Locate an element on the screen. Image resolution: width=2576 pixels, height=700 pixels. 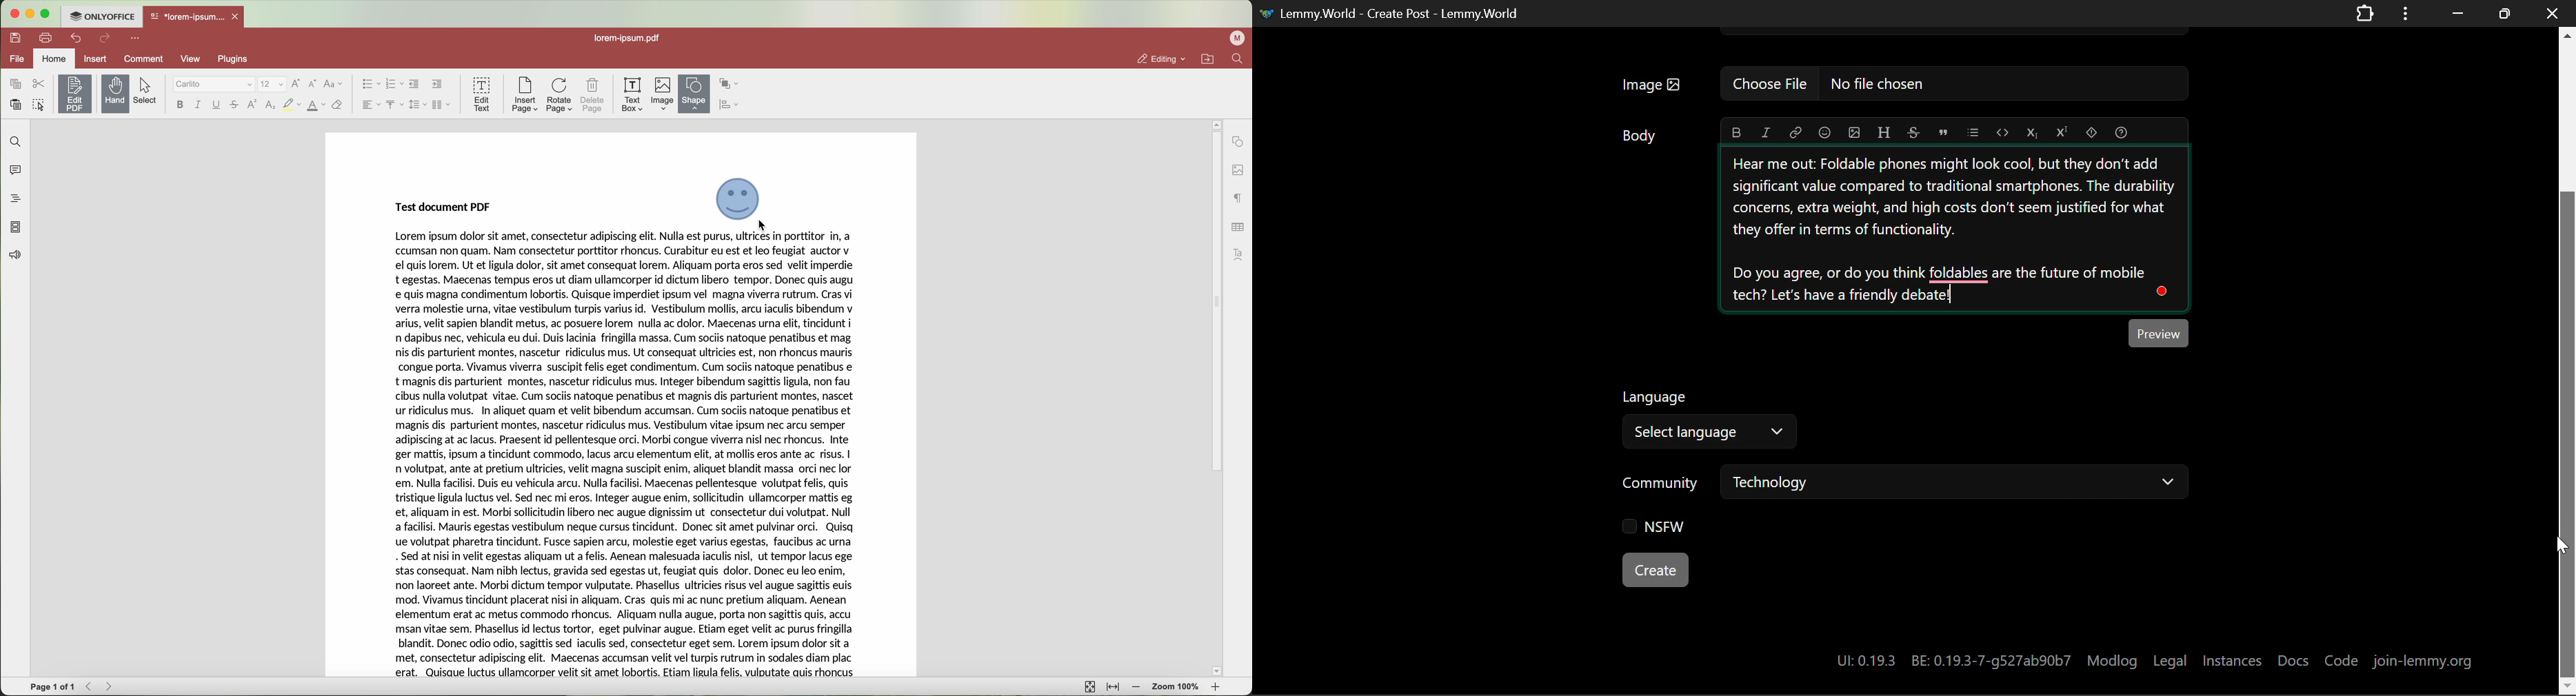
feedback and support is located at coordinates (16, 255).